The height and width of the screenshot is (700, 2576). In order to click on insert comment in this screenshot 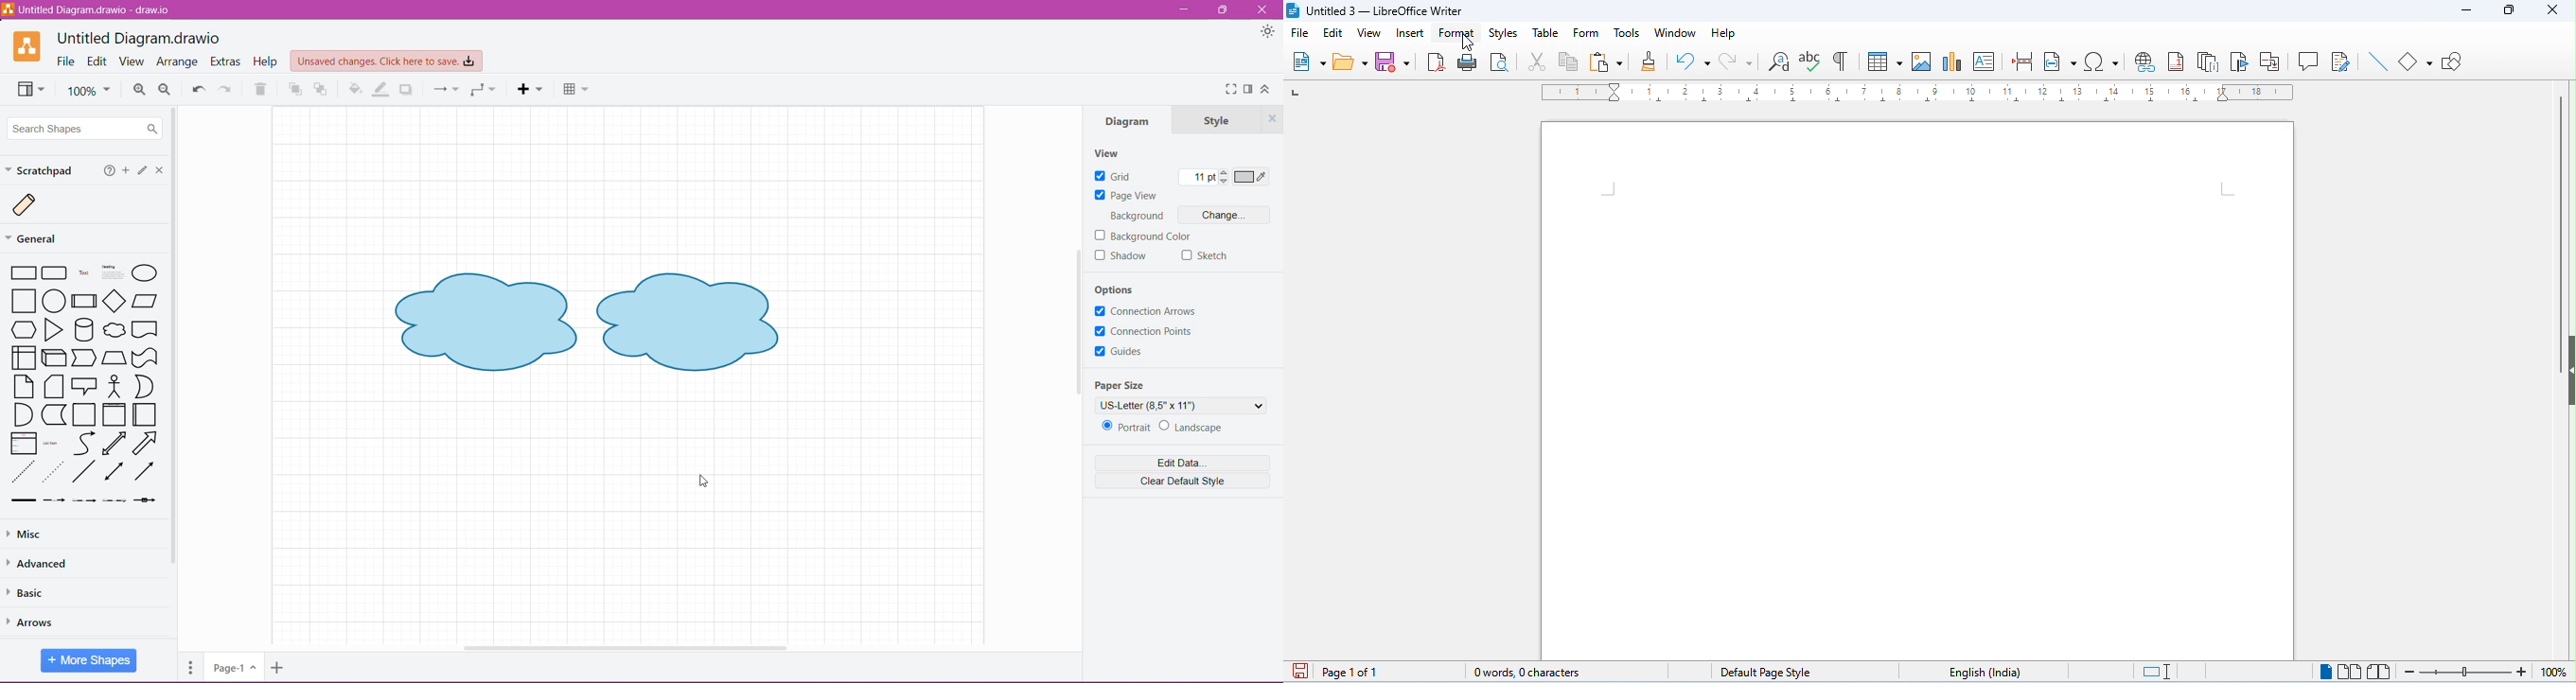, I will do `click(2309, 61)`.